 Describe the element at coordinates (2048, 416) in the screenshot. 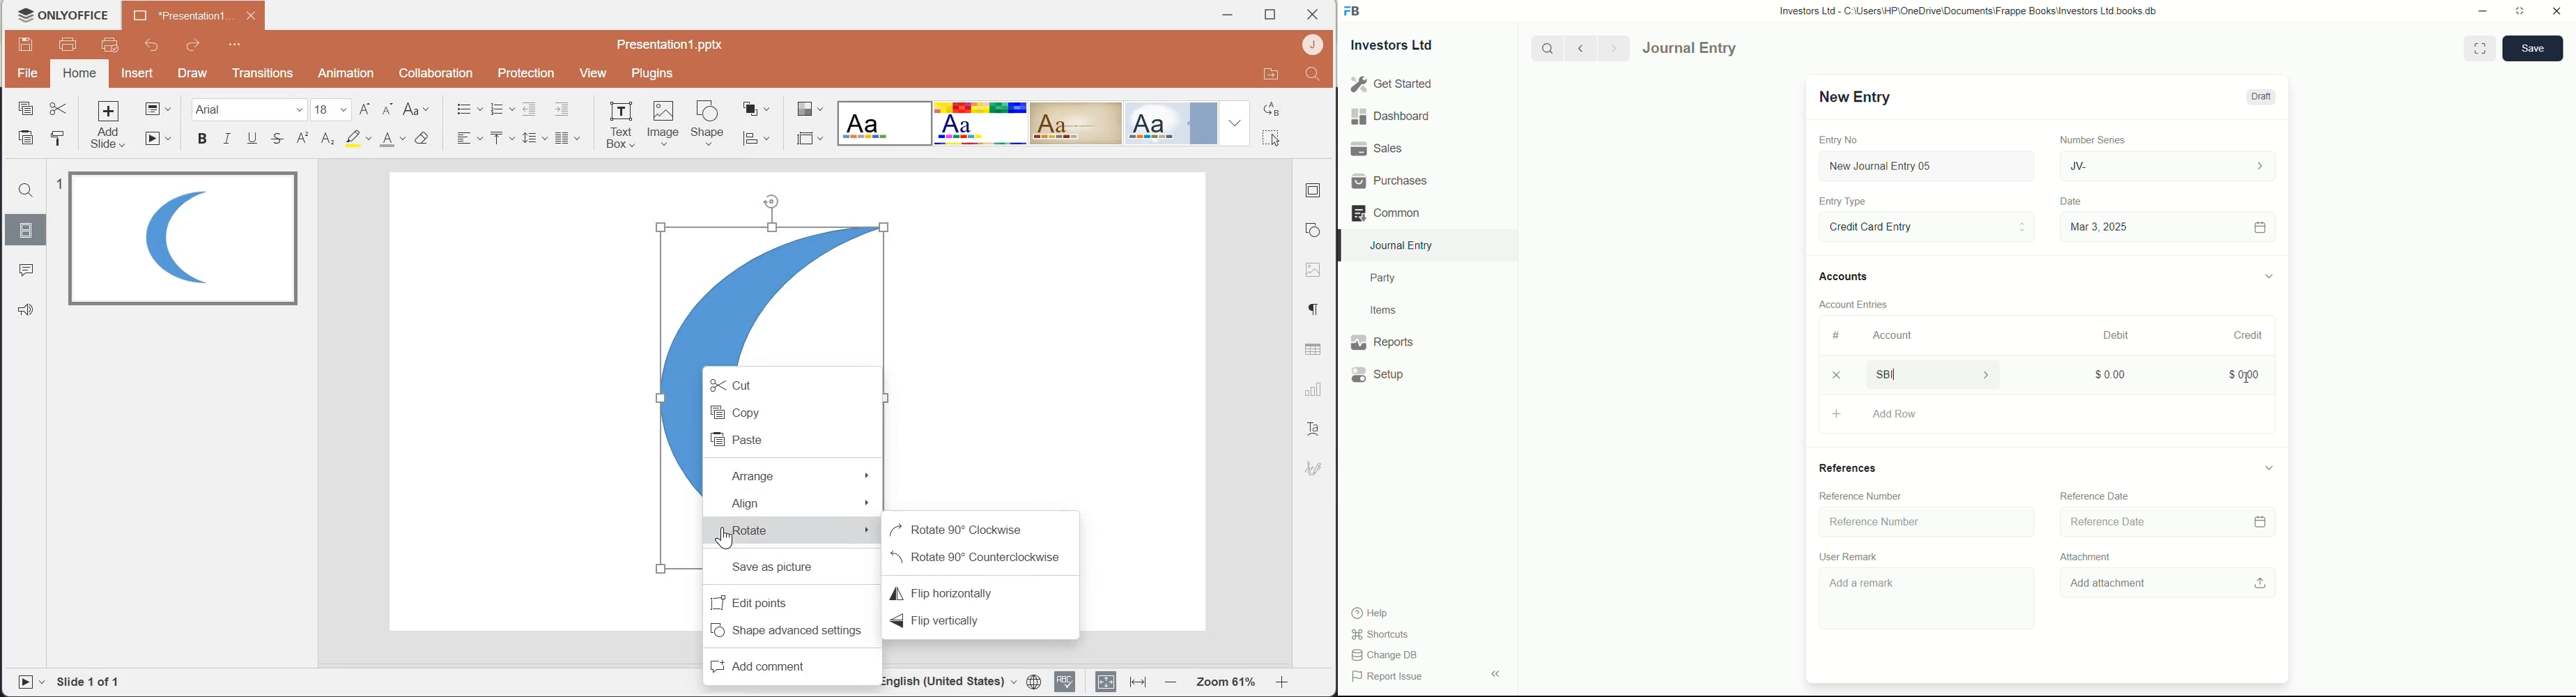

I see `Add Row` at that location.